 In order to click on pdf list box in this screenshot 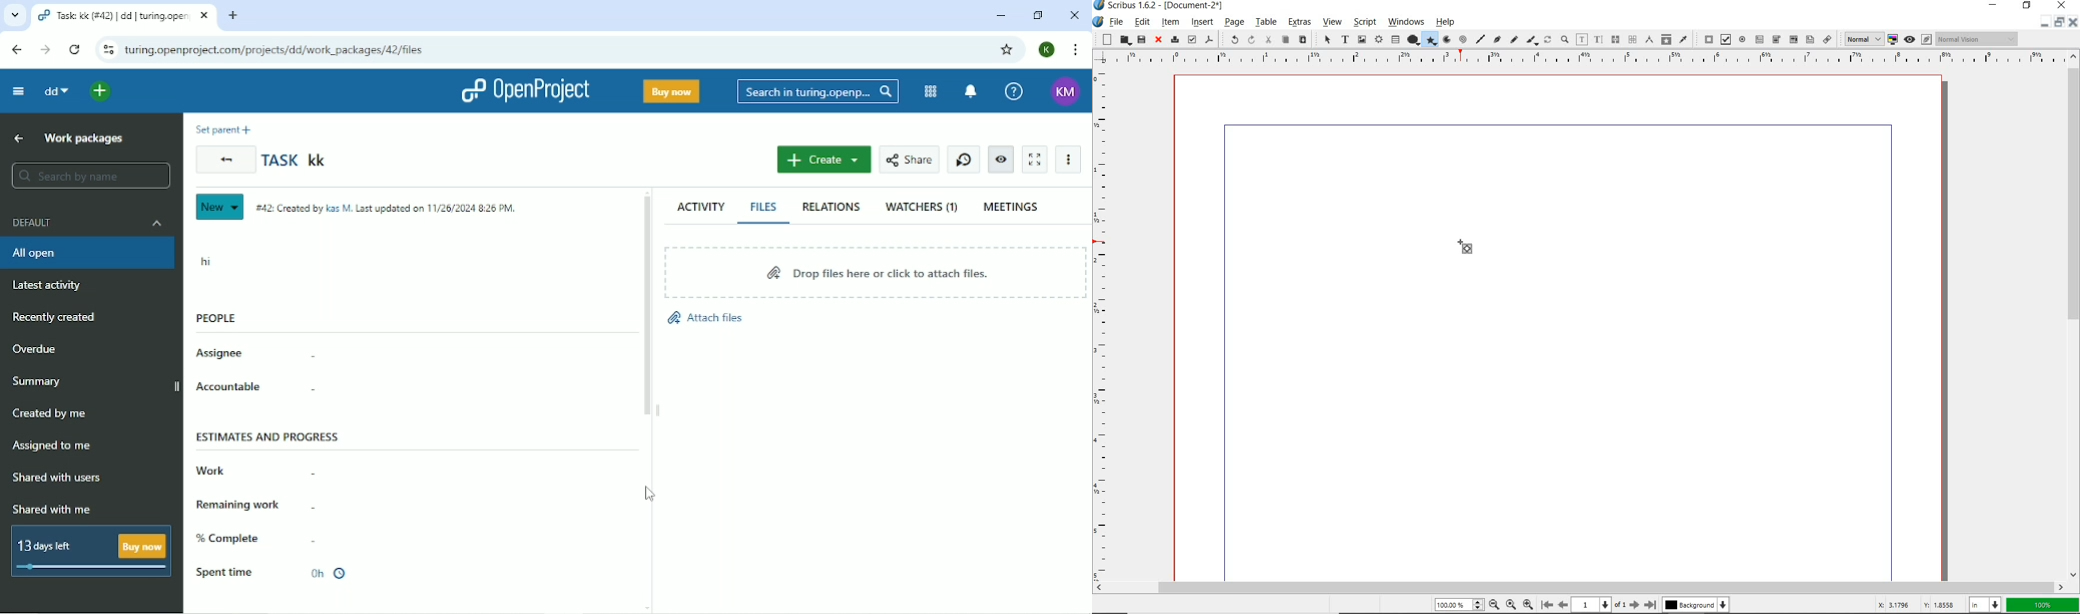, I will do `click(1810, 40)`.